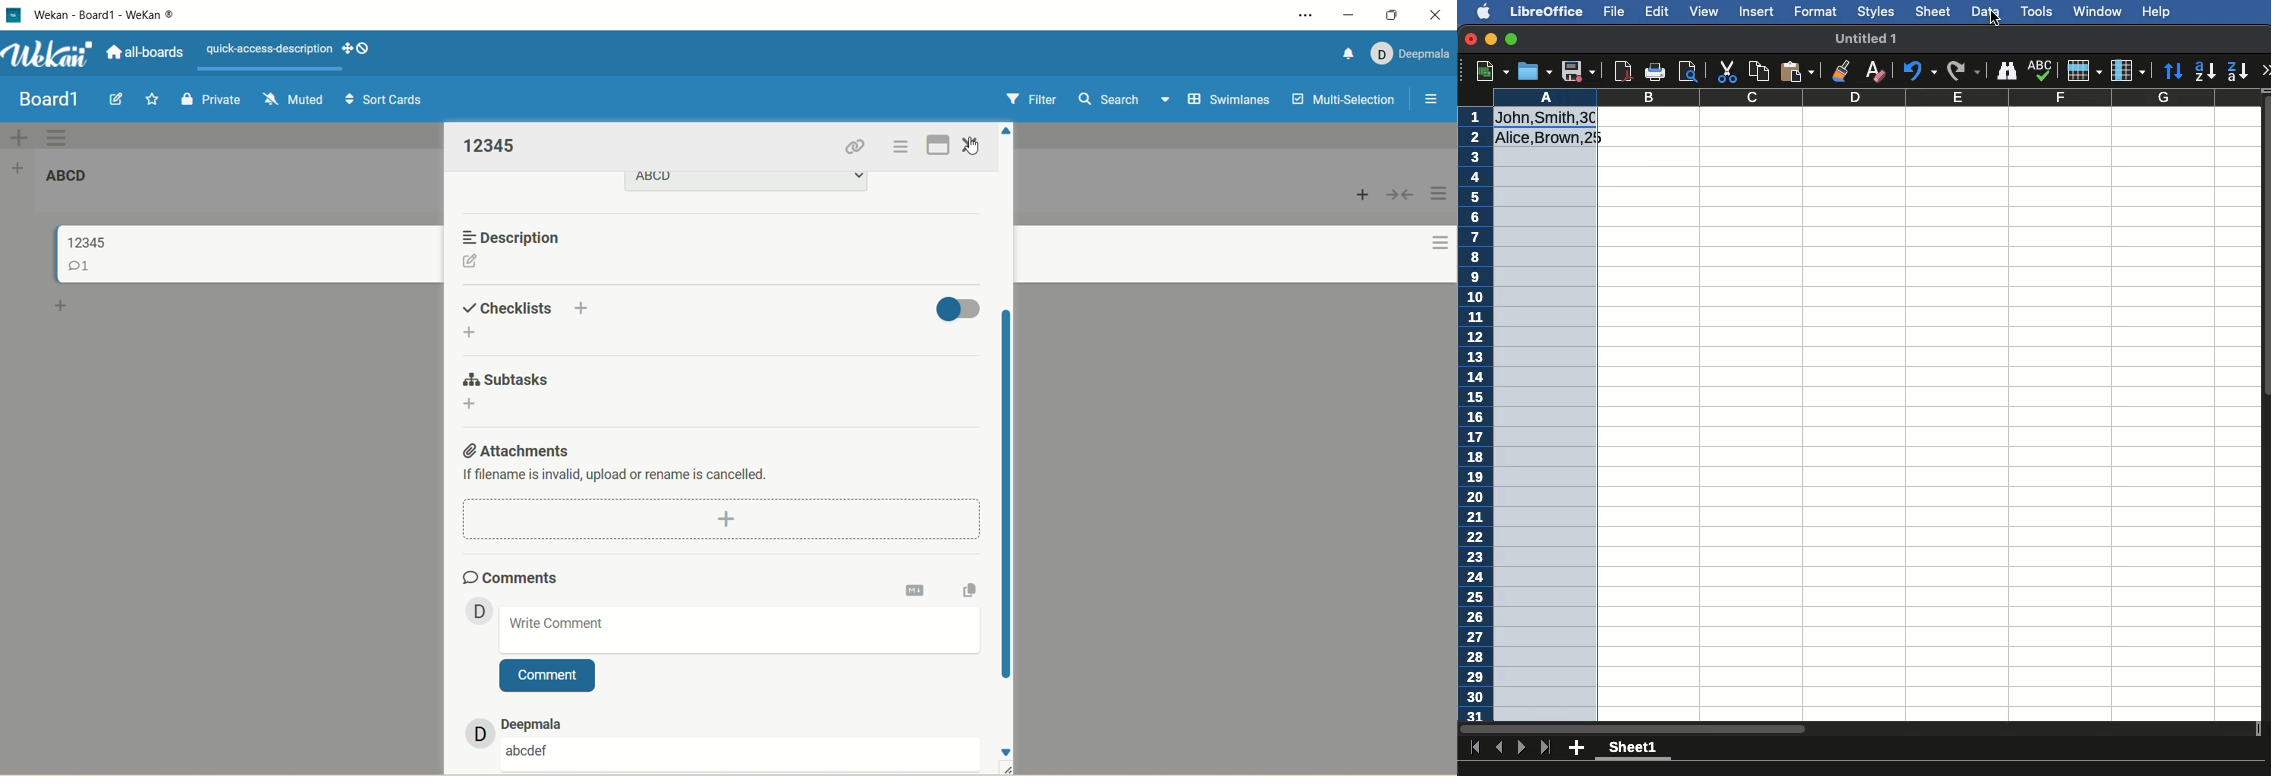 The image size is (2296, 784). Describe the element at coordinates (2101, 12) in the screenshot. I see `Window` at that location.